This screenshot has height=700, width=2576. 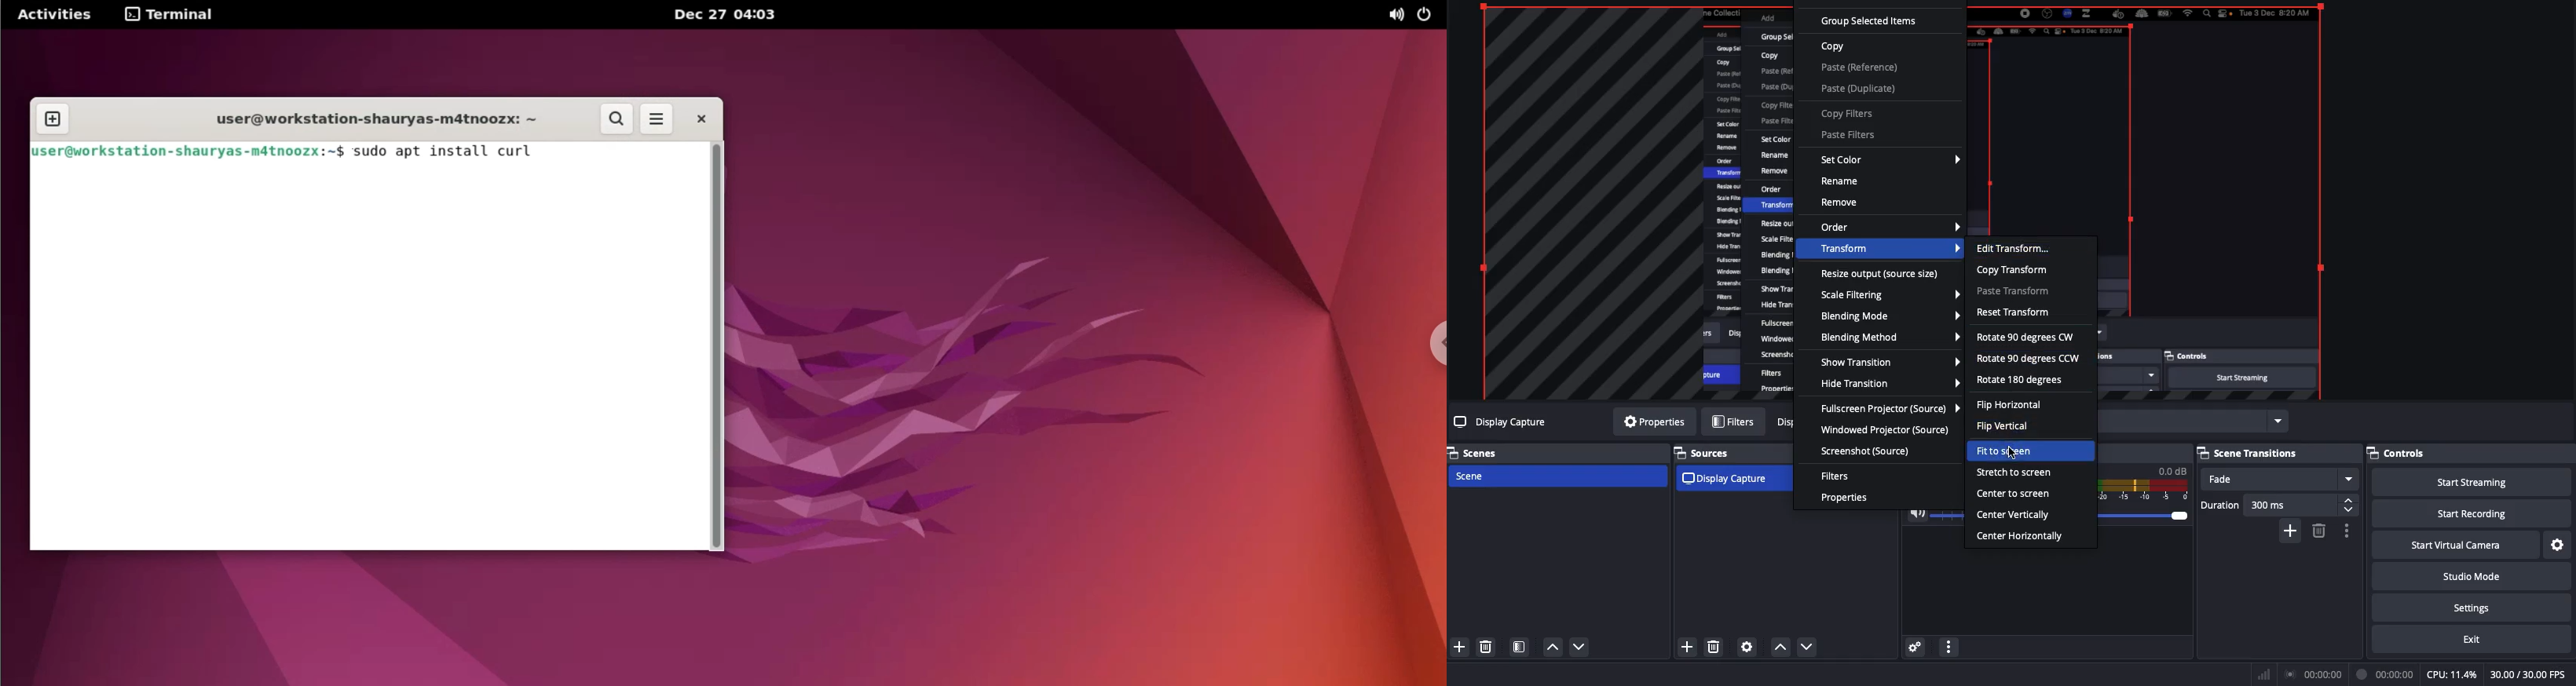 I want to click on Set color, so click(x=1889, y=161).